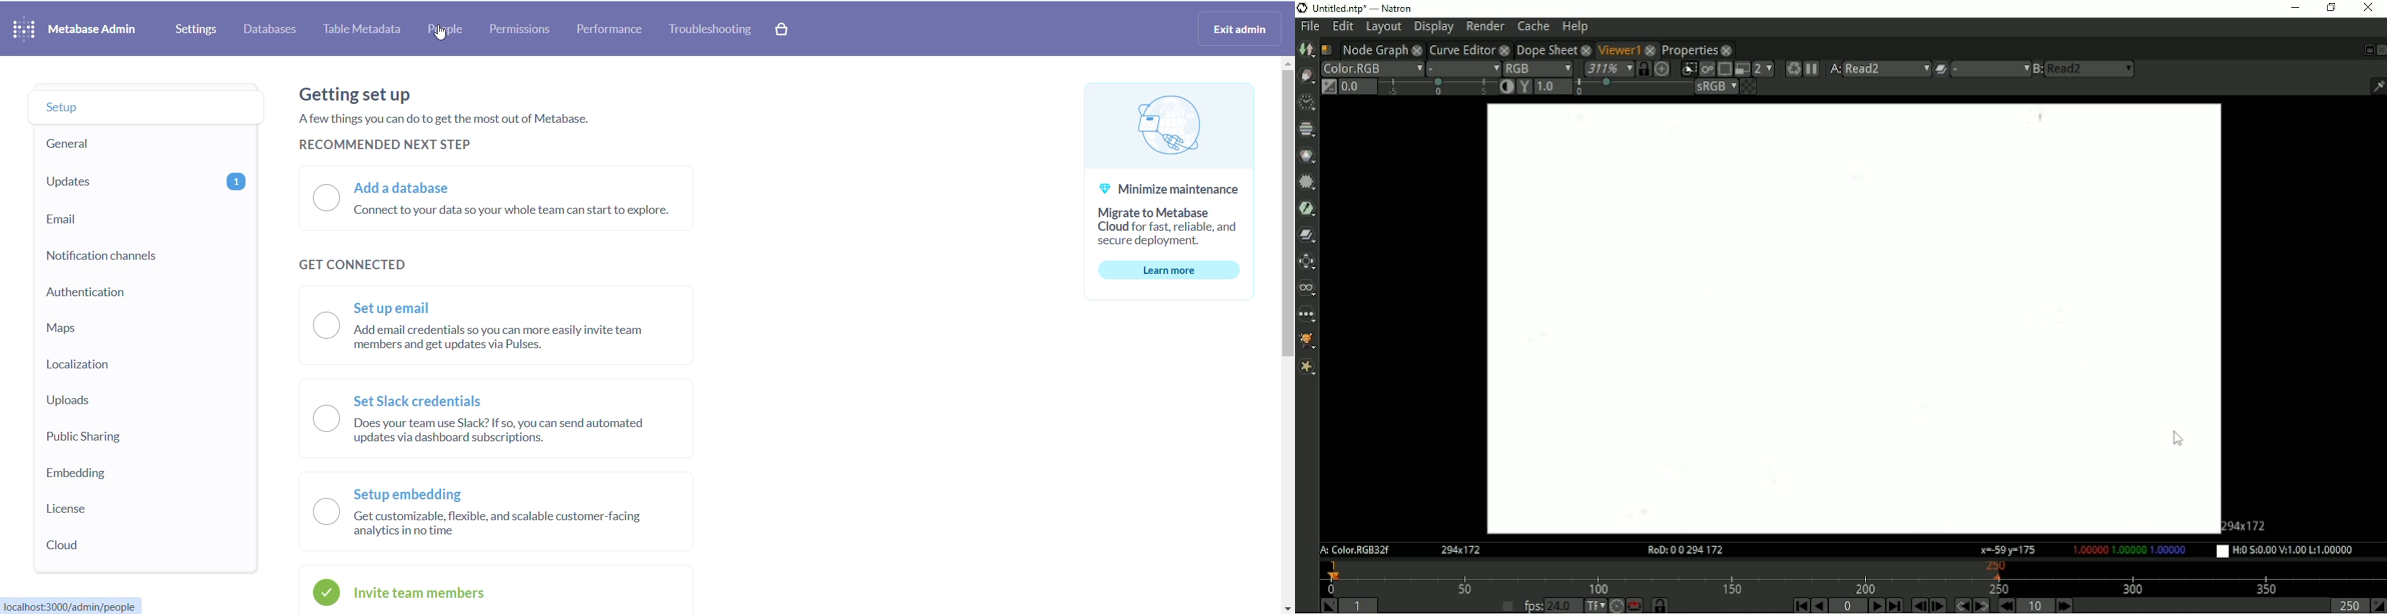 Image resolution: width=2408 pixels, height=616 pixels. I want to click on cursor, so click(443, 35).